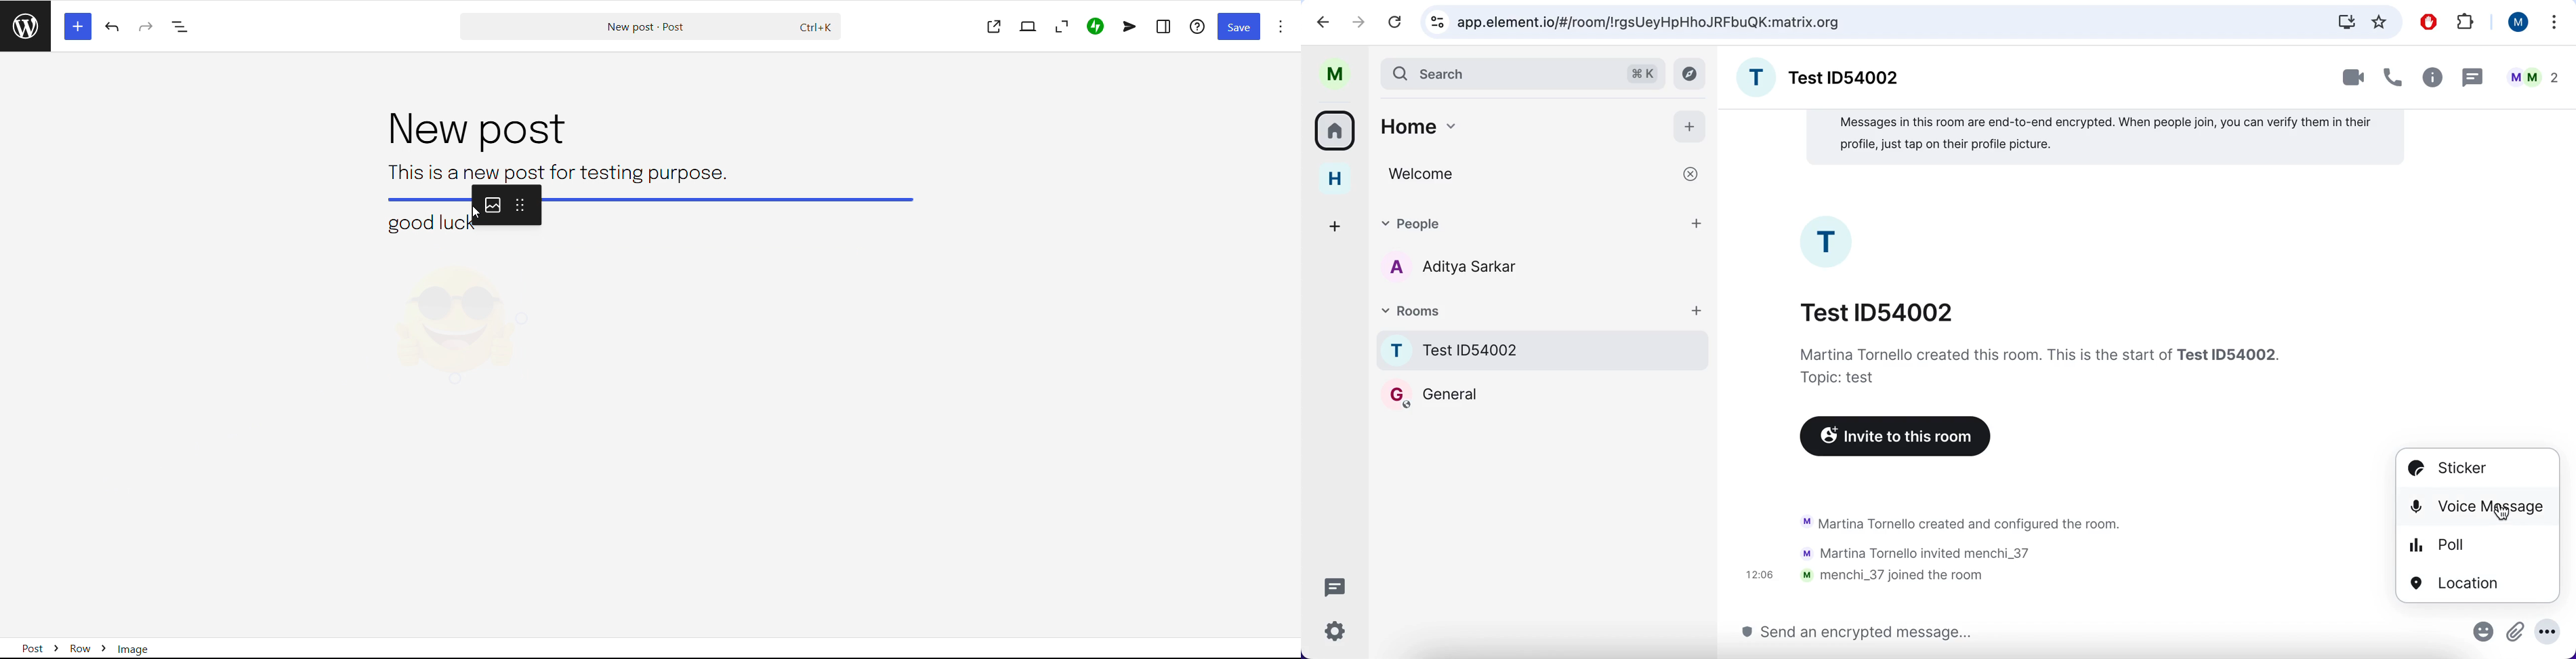 The height and width of the screenshot is (672, 2576). Describe the element at coordinates (1652, 23) in the screenshot. I see `google search` at that location.